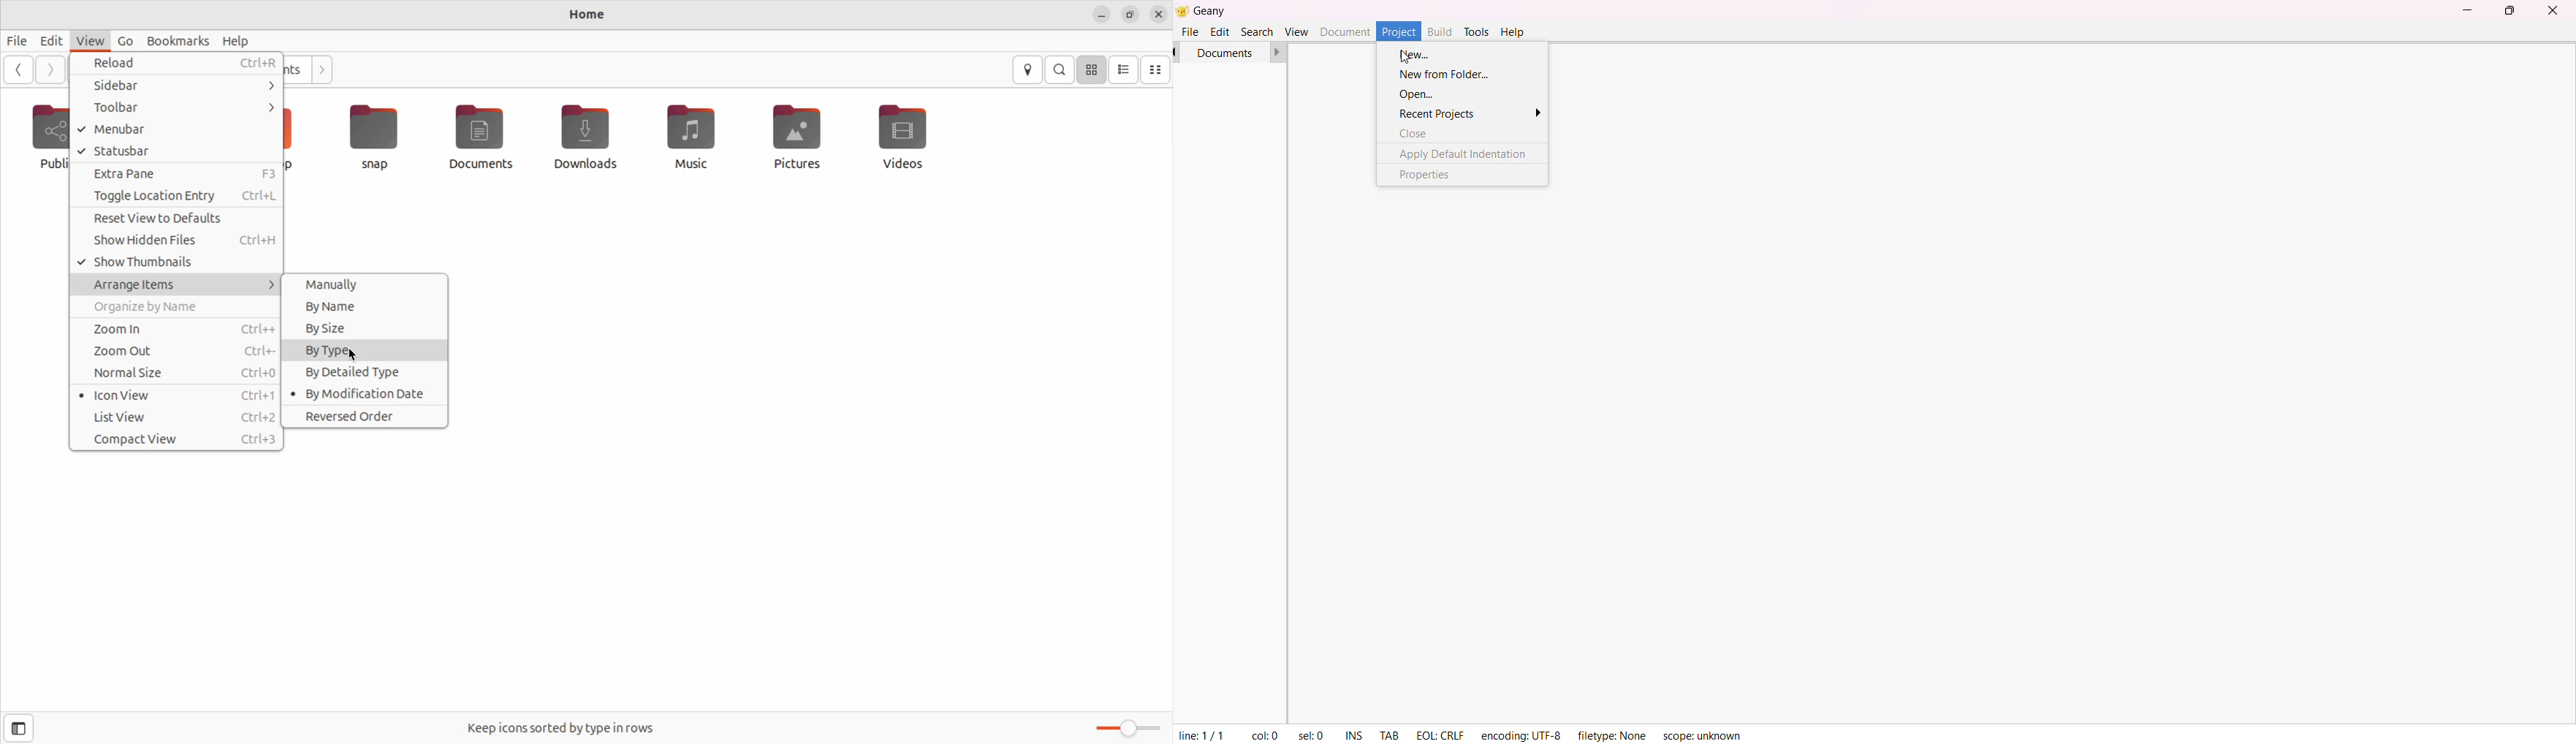  I want to click on EOL: CRLF, so click(1441, 732).